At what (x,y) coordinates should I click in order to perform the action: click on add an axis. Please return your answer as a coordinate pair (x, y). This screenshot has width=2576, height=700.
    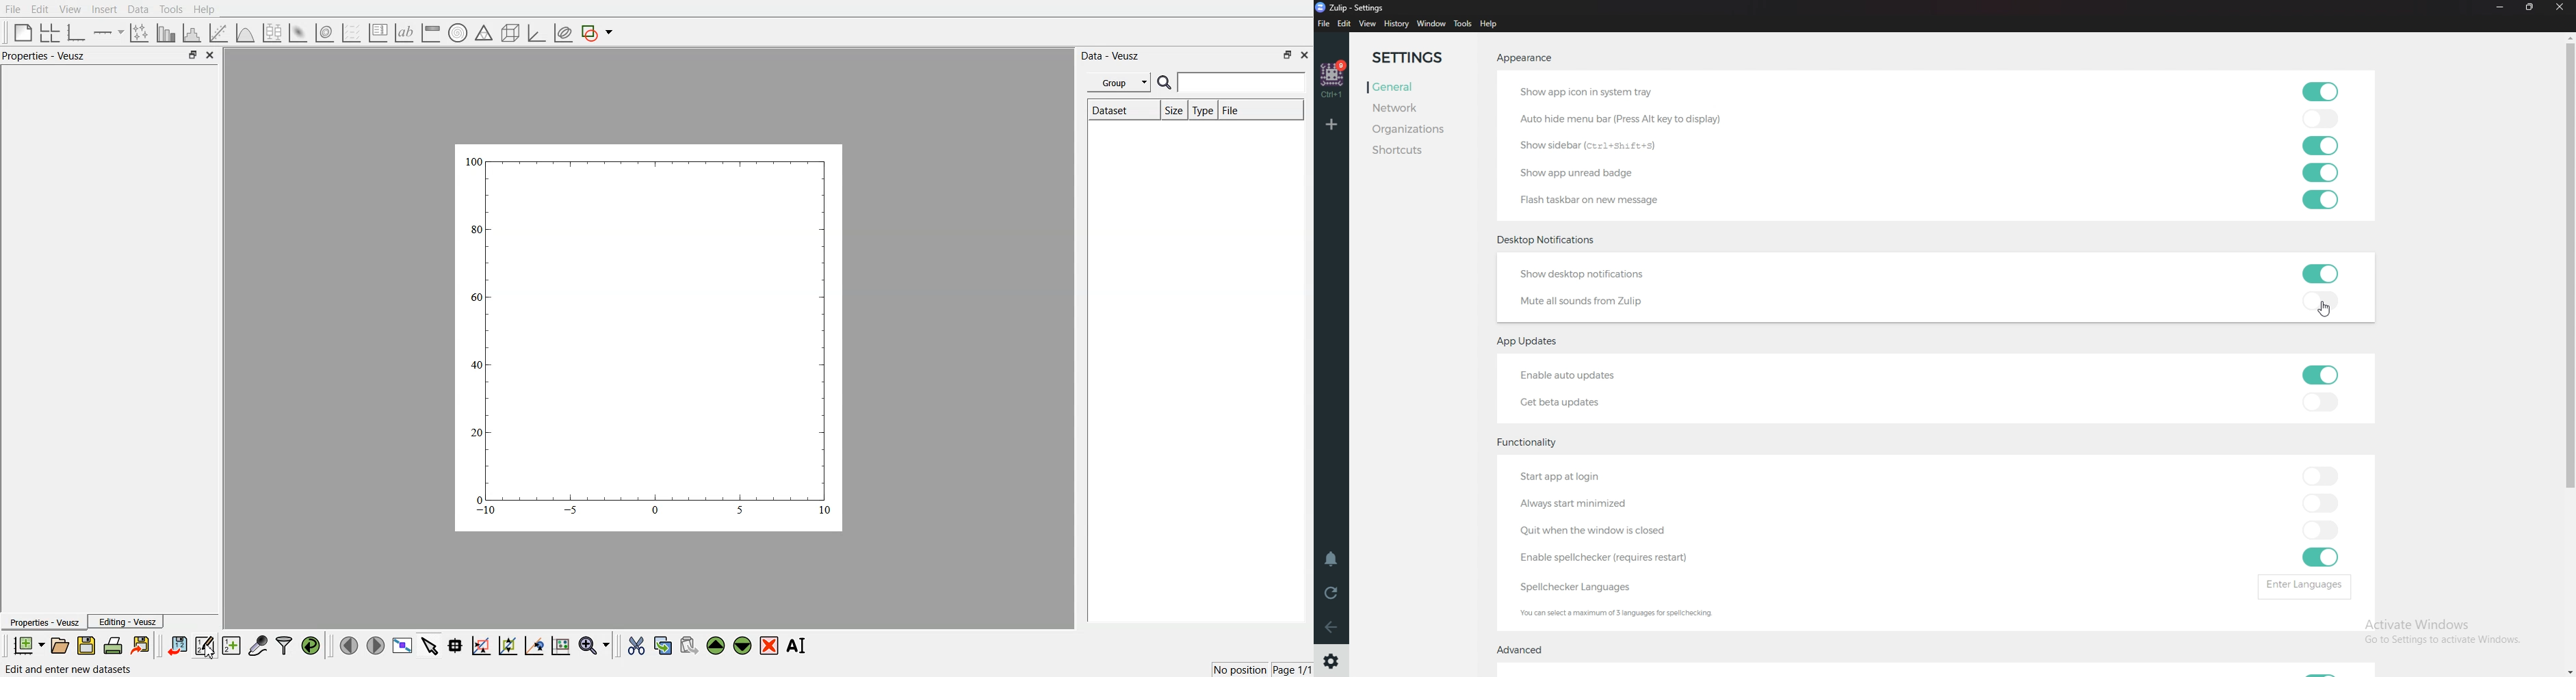
    Looking at the image, I should click on (109, 32).